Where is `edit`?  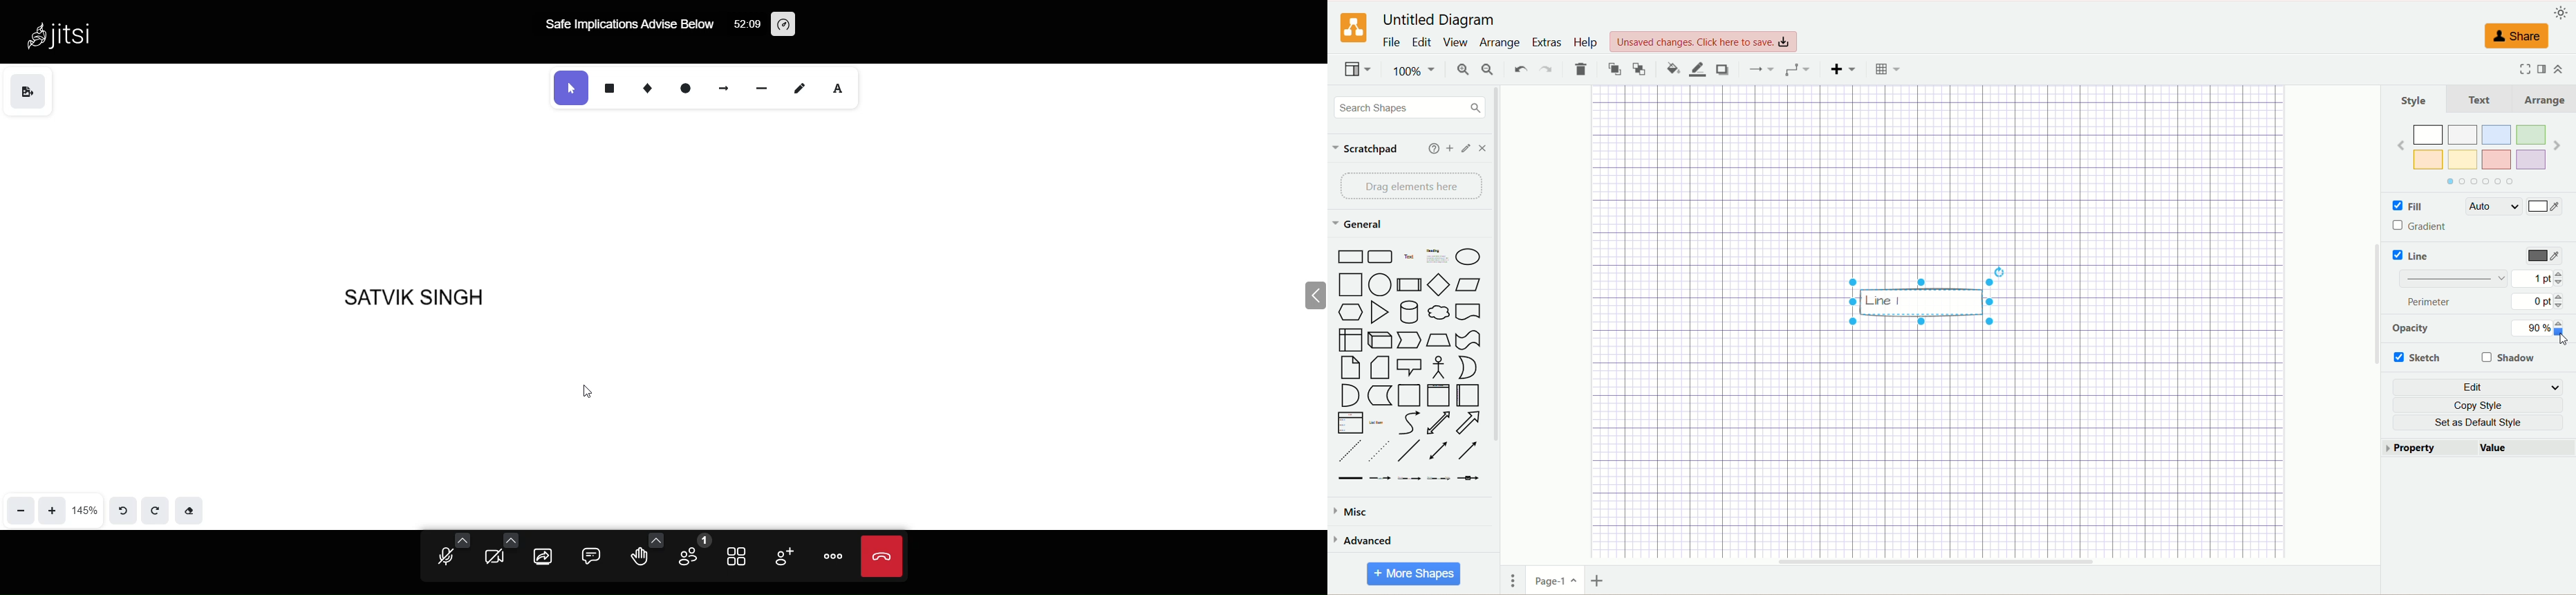
edit is located at coordinates (1465, 148).